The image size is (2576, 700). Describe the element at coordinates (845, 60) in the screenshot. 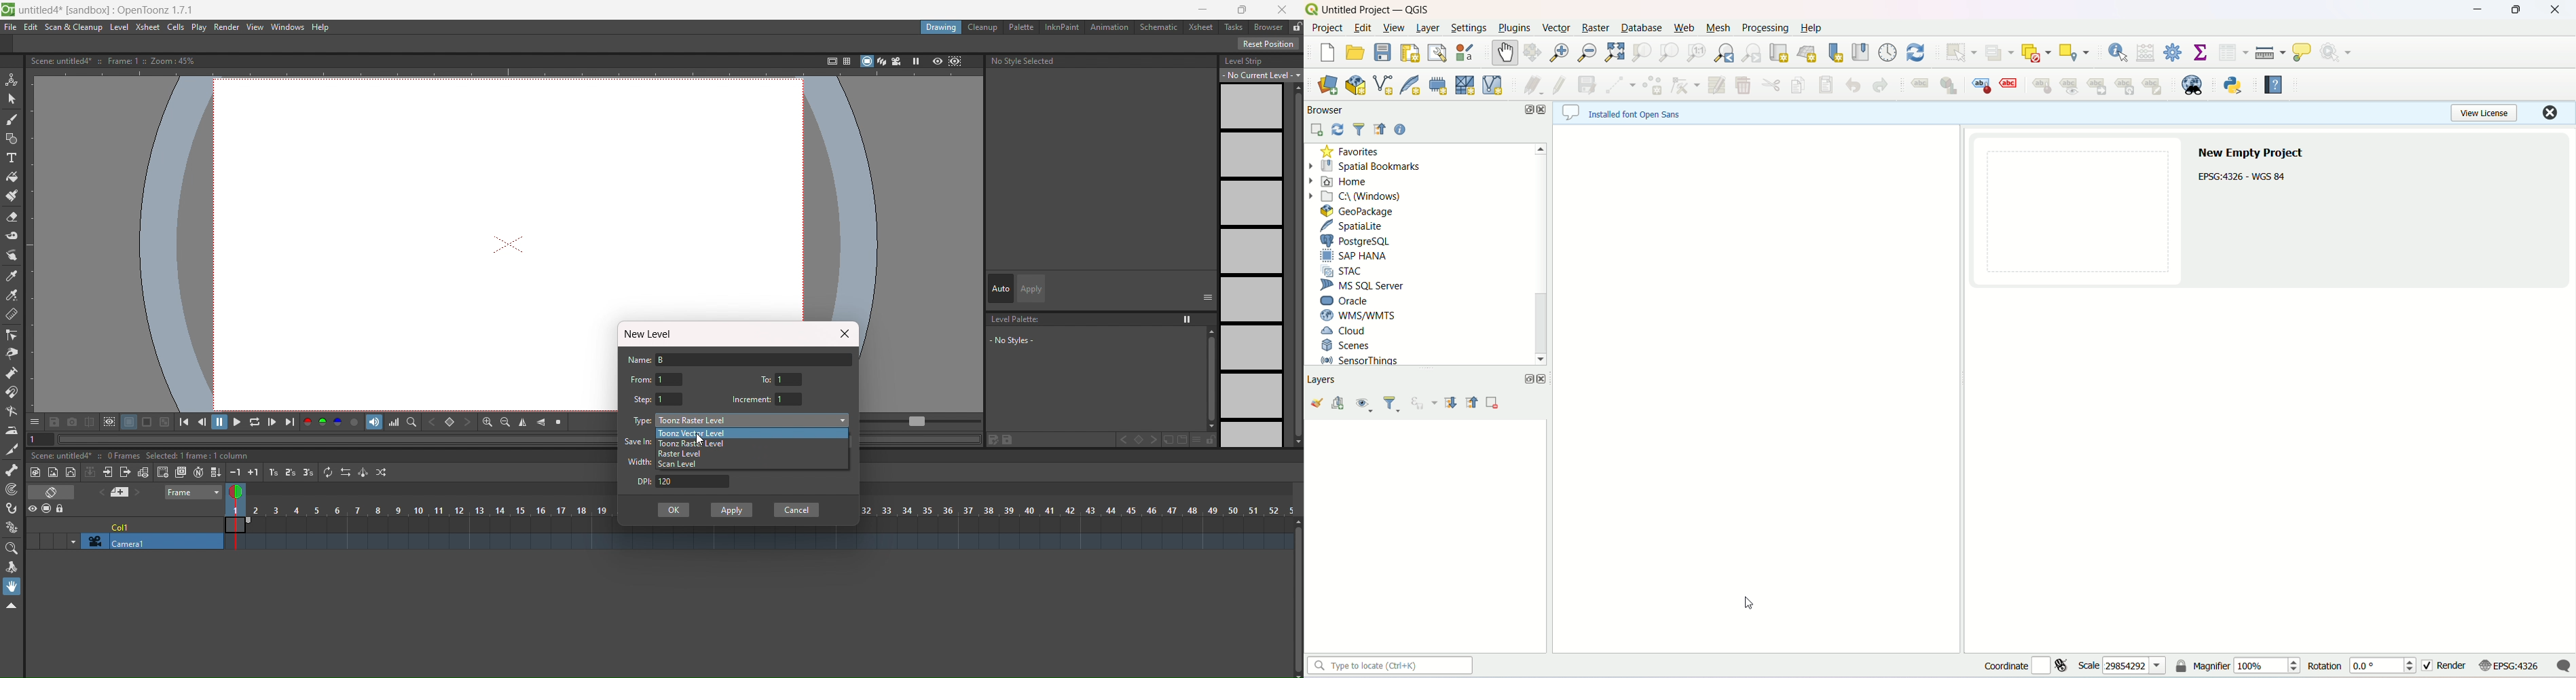

I see `field guide` at that location.